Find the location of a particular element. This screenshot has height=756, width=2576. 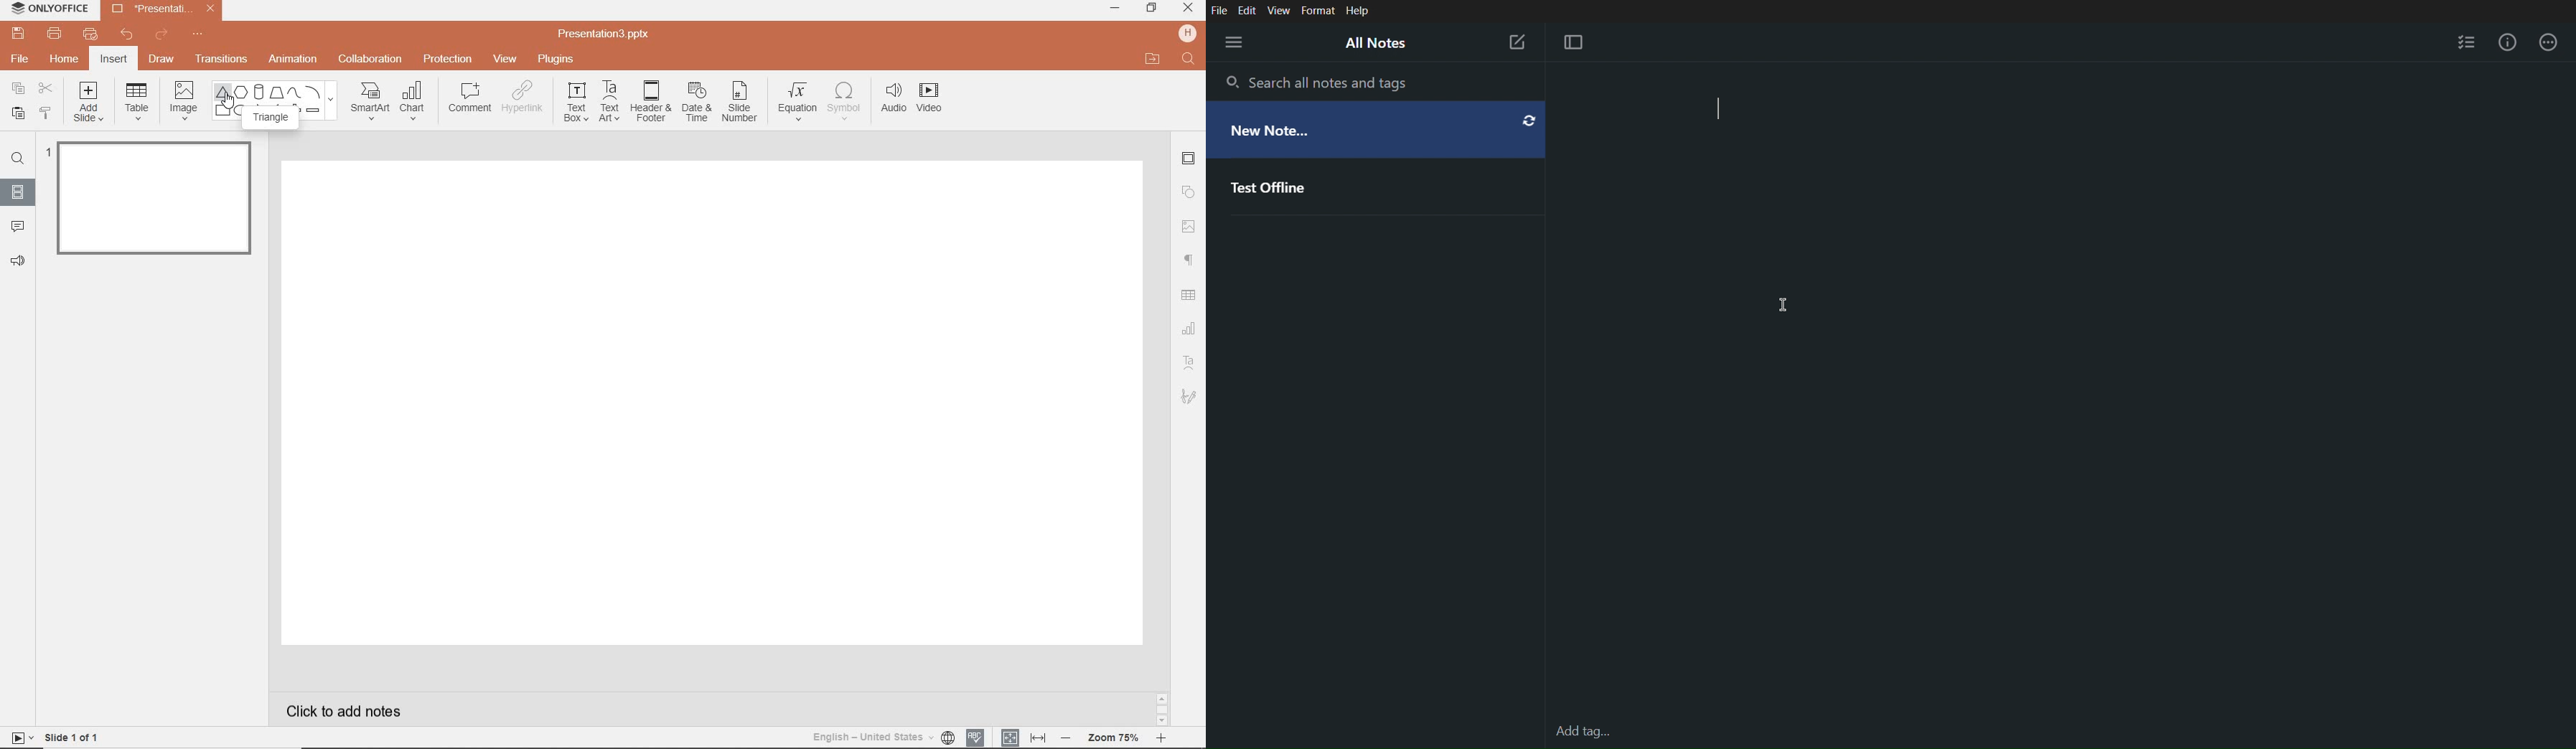

MINIMIZE is located at coordinates (1114, 9).